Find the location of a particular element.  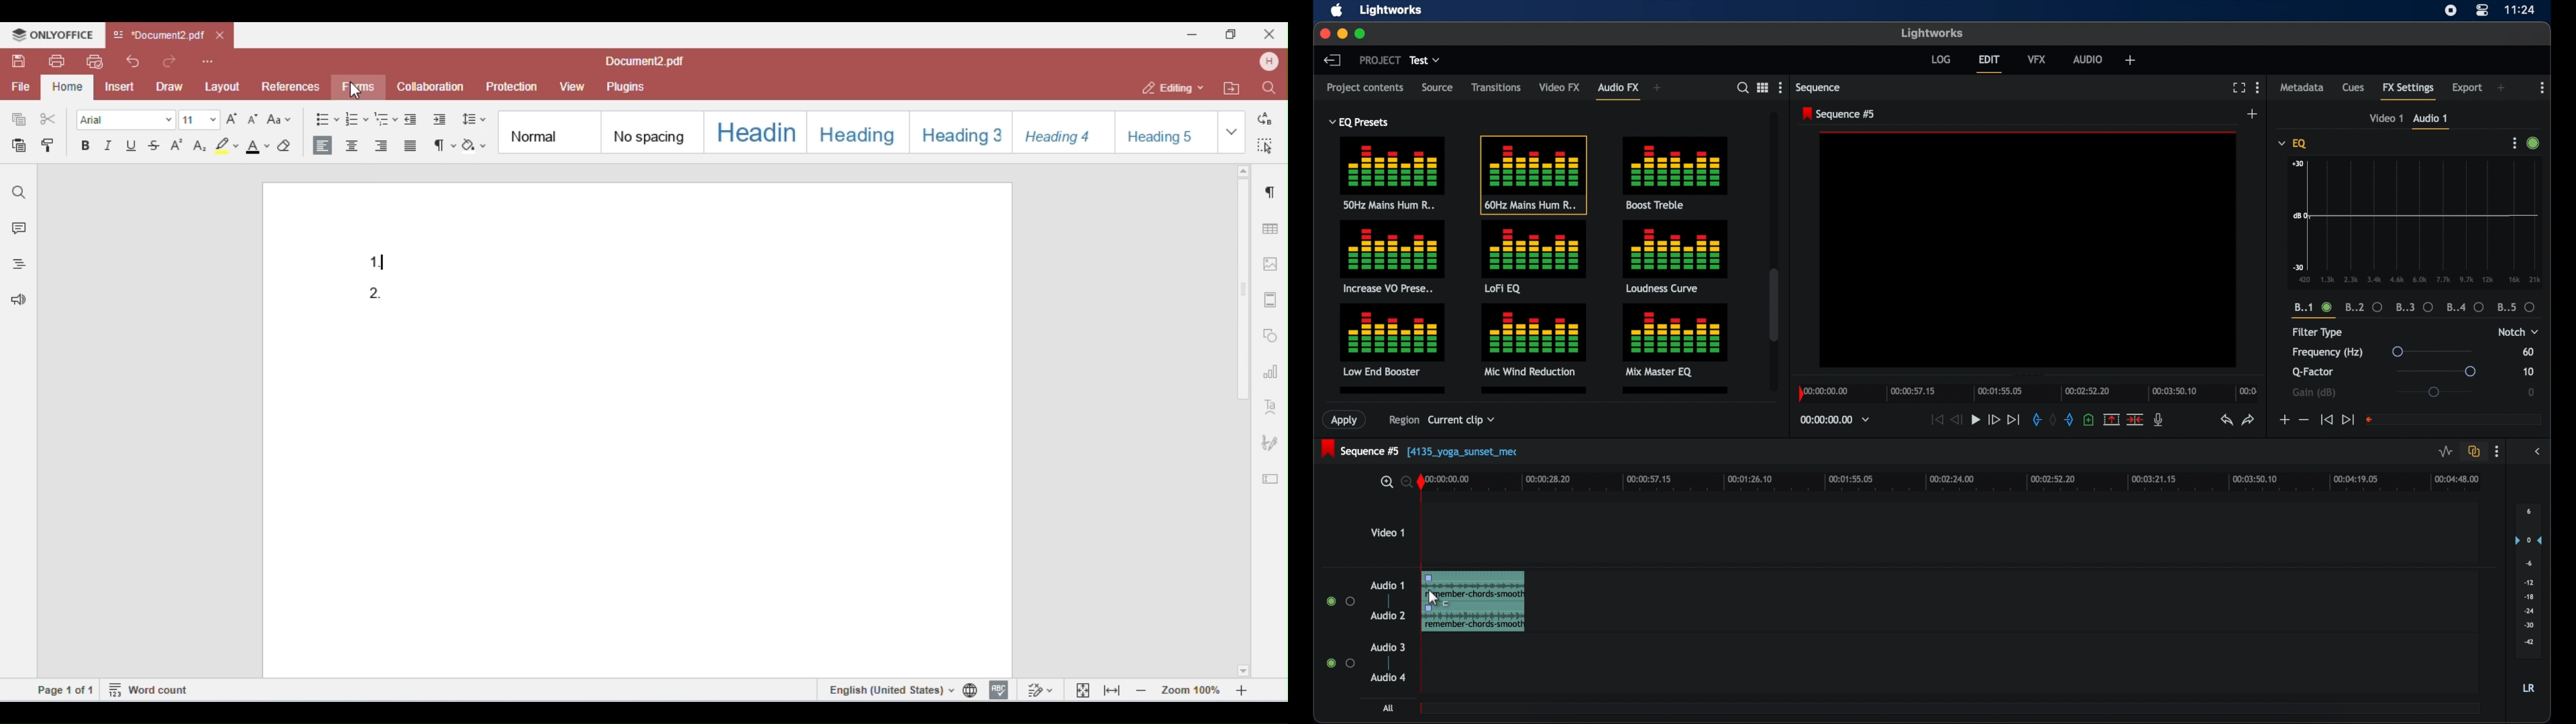

increase presets is located at coordinates (1393, 257).